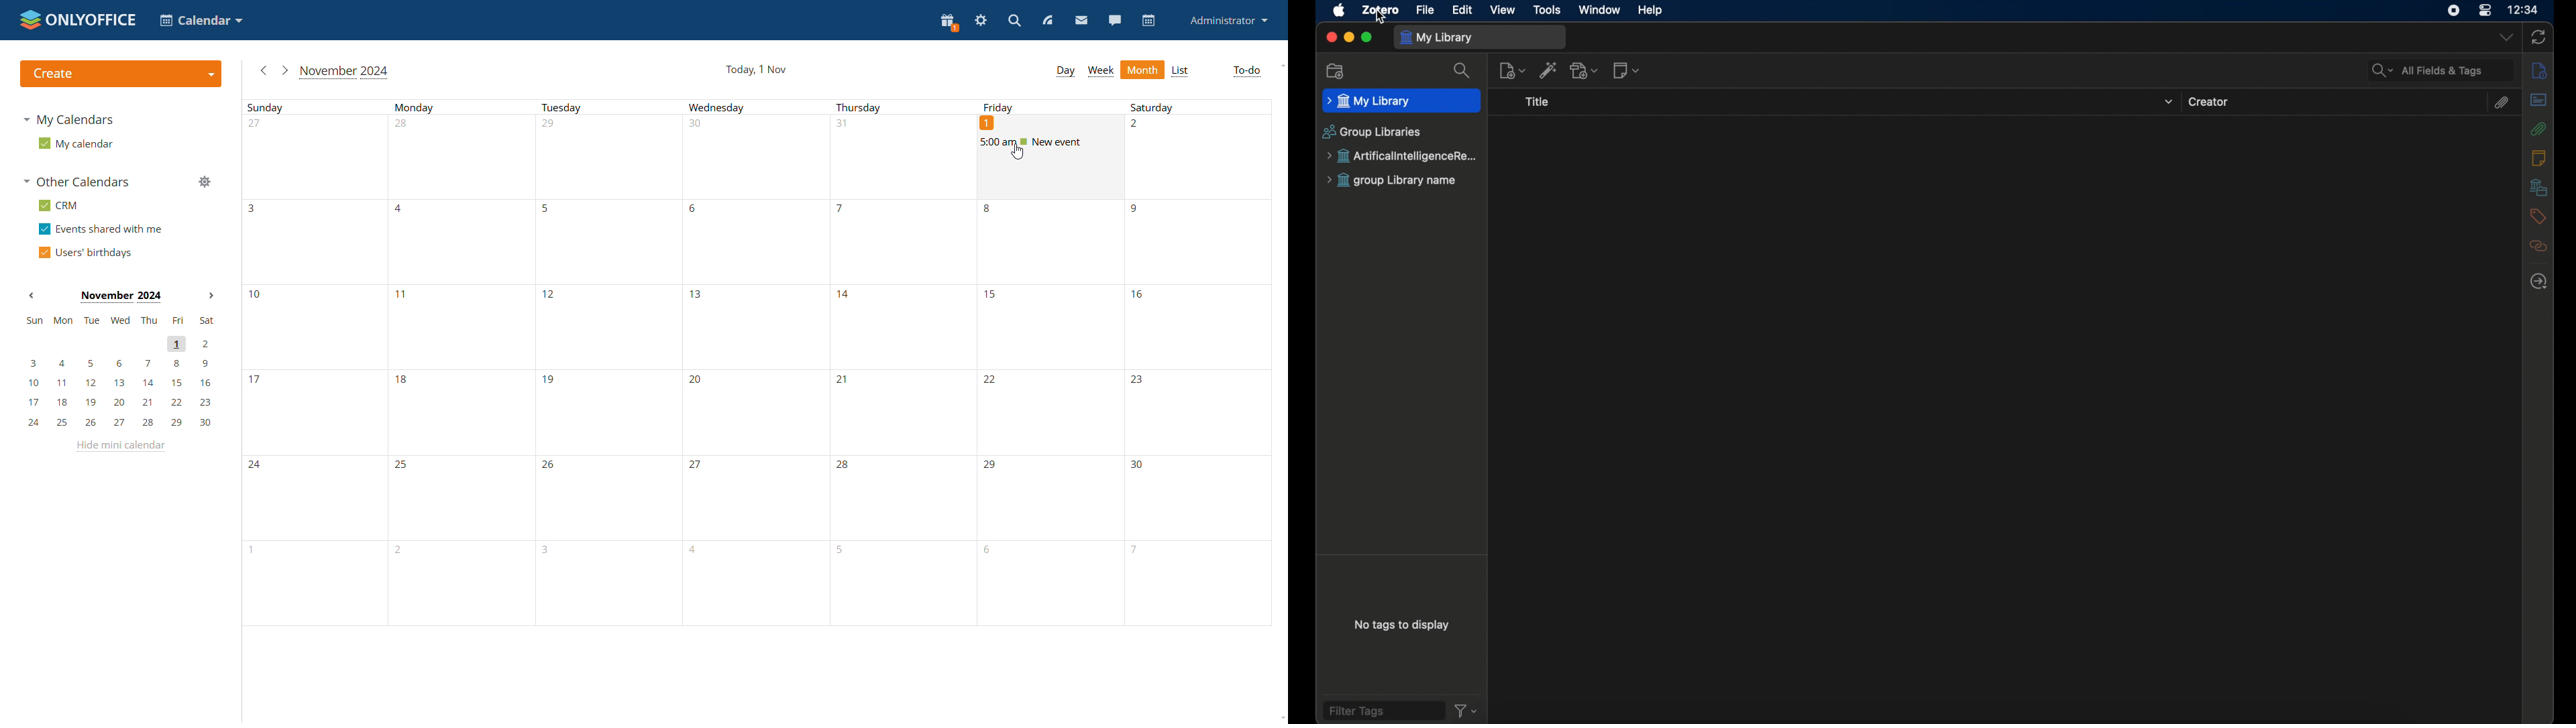 This screenshot has width=2576, height=728. I want to click on file, so click(1425, 9).